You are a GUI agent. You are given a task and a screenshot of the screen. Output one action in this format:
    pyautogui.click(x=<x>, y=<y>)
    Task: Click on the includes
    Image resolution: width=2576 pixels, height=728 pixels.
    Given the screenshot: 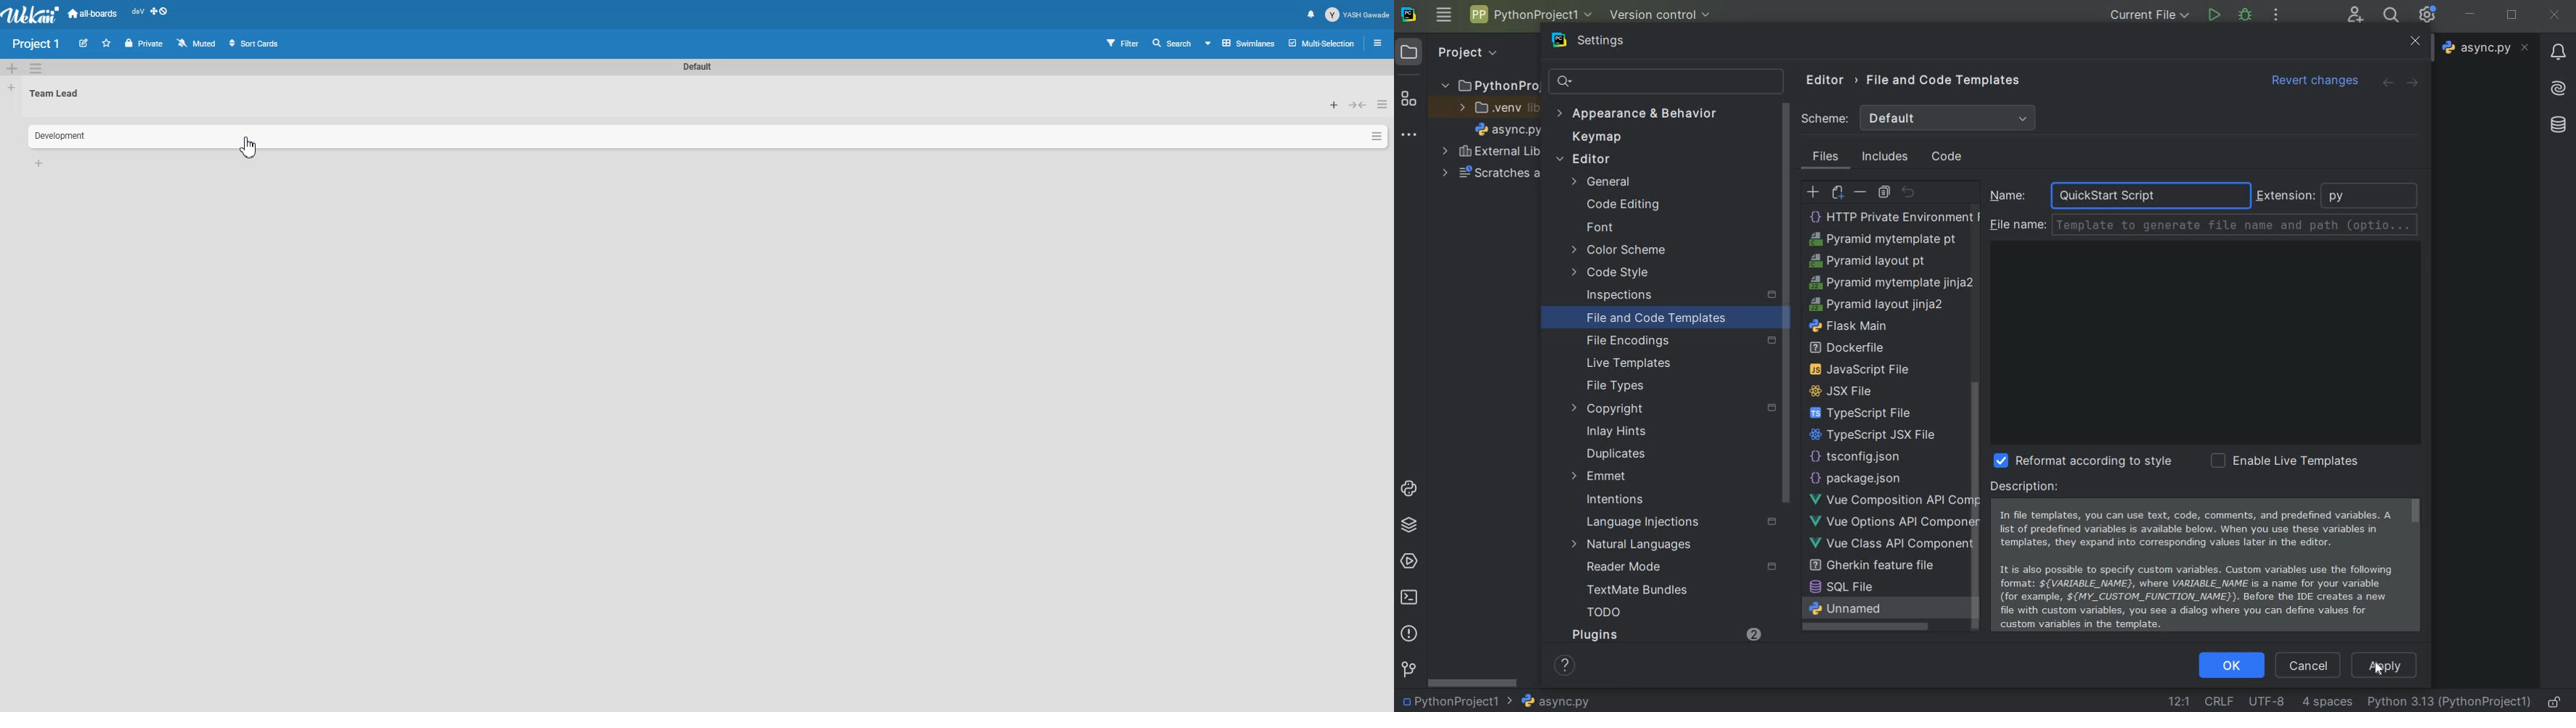 What is the action you would take?
    pyautogui.click(x=1886, y=157)
    